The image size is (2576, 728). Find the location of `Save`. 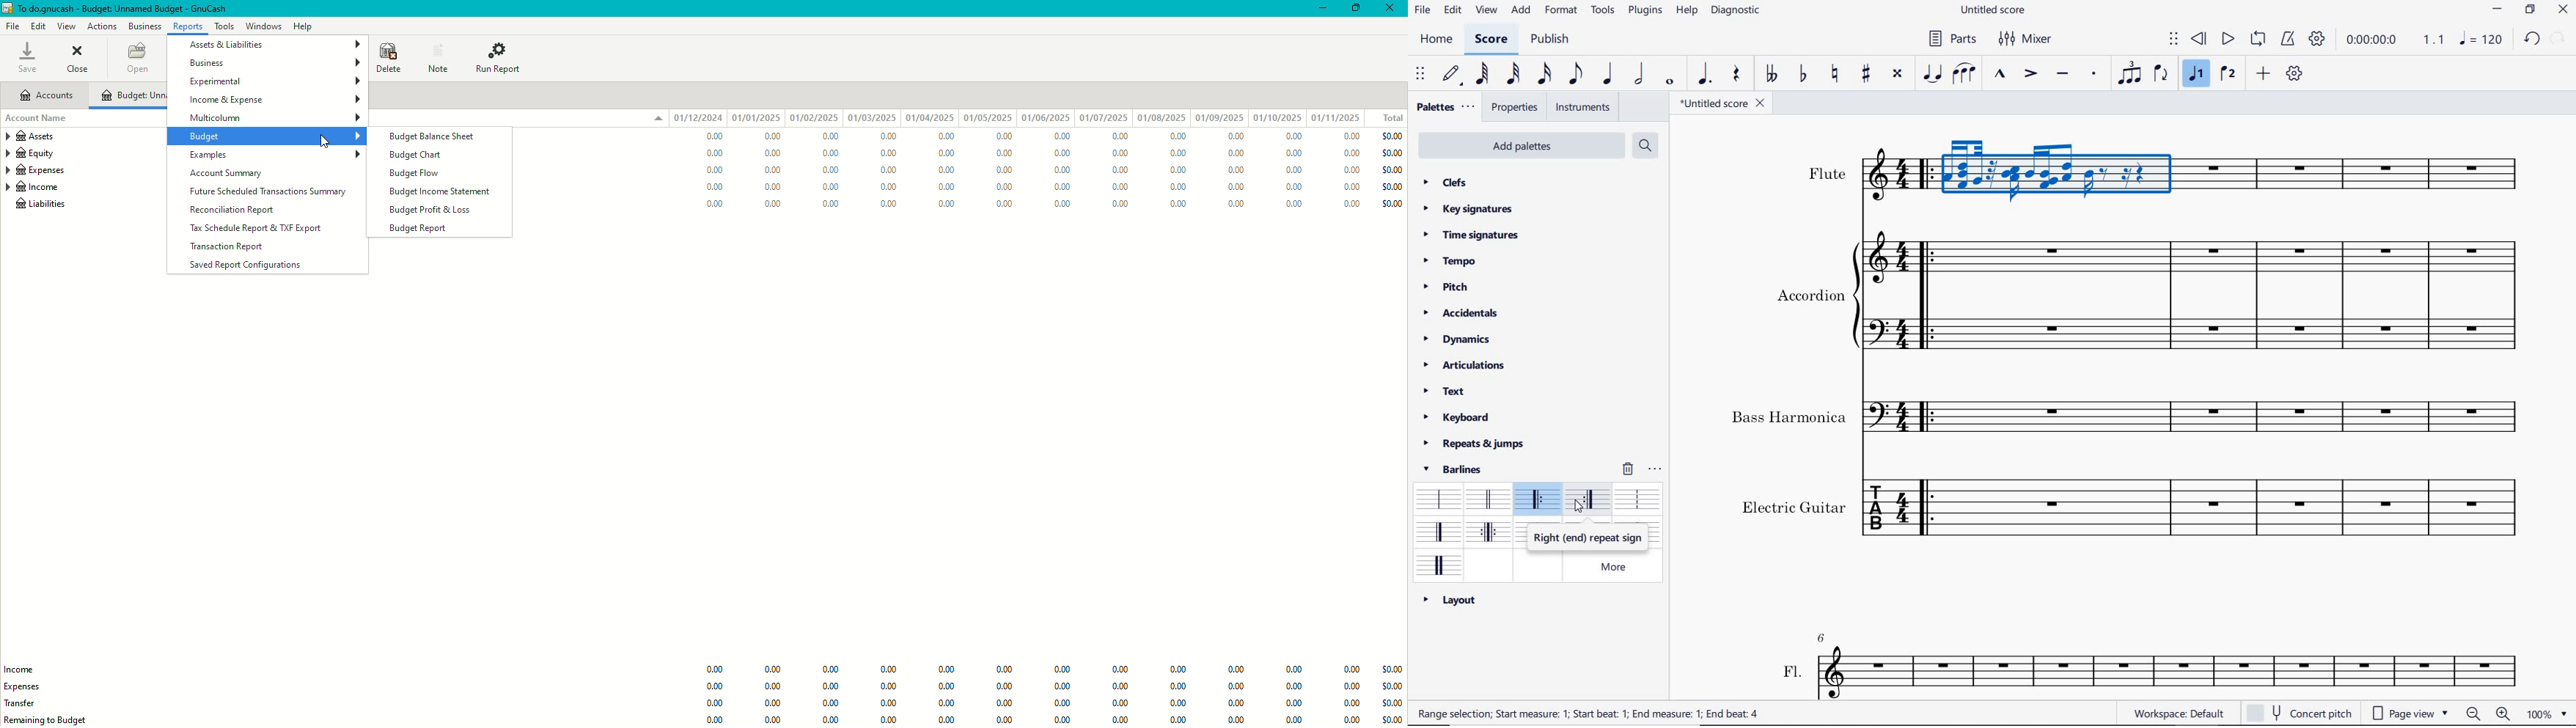

Save is located at coordinates (26, 57).